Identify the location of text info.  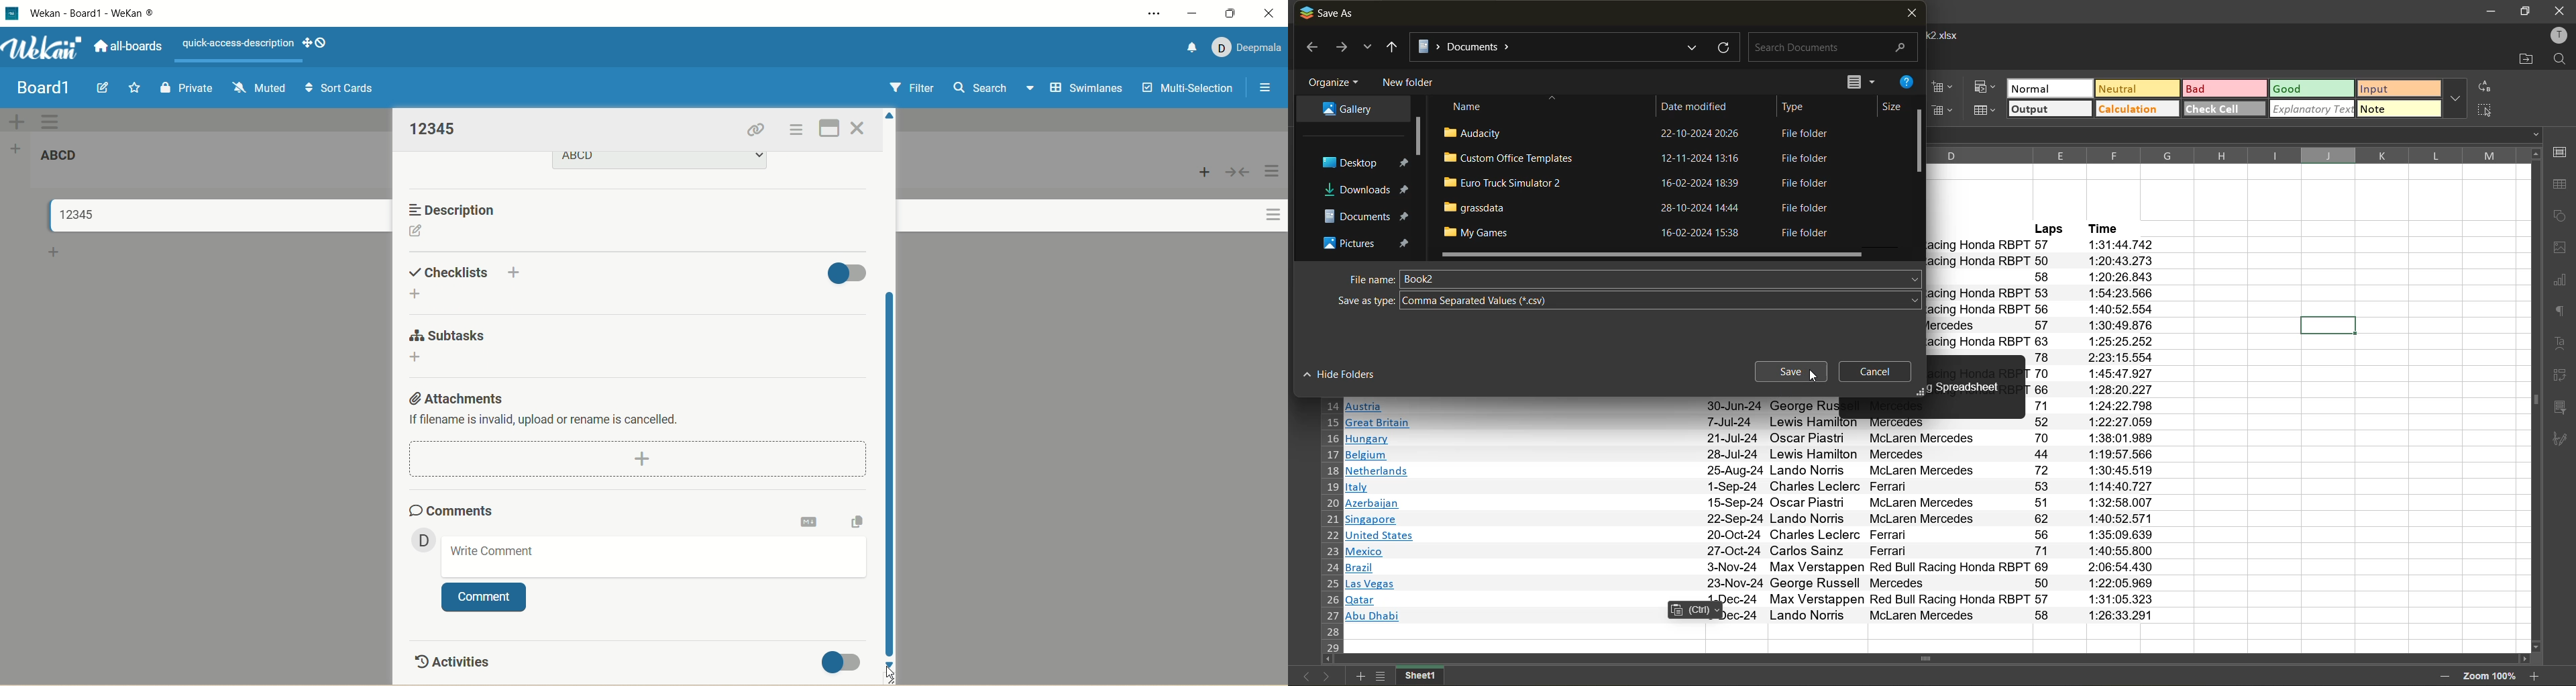
(1754, 520).